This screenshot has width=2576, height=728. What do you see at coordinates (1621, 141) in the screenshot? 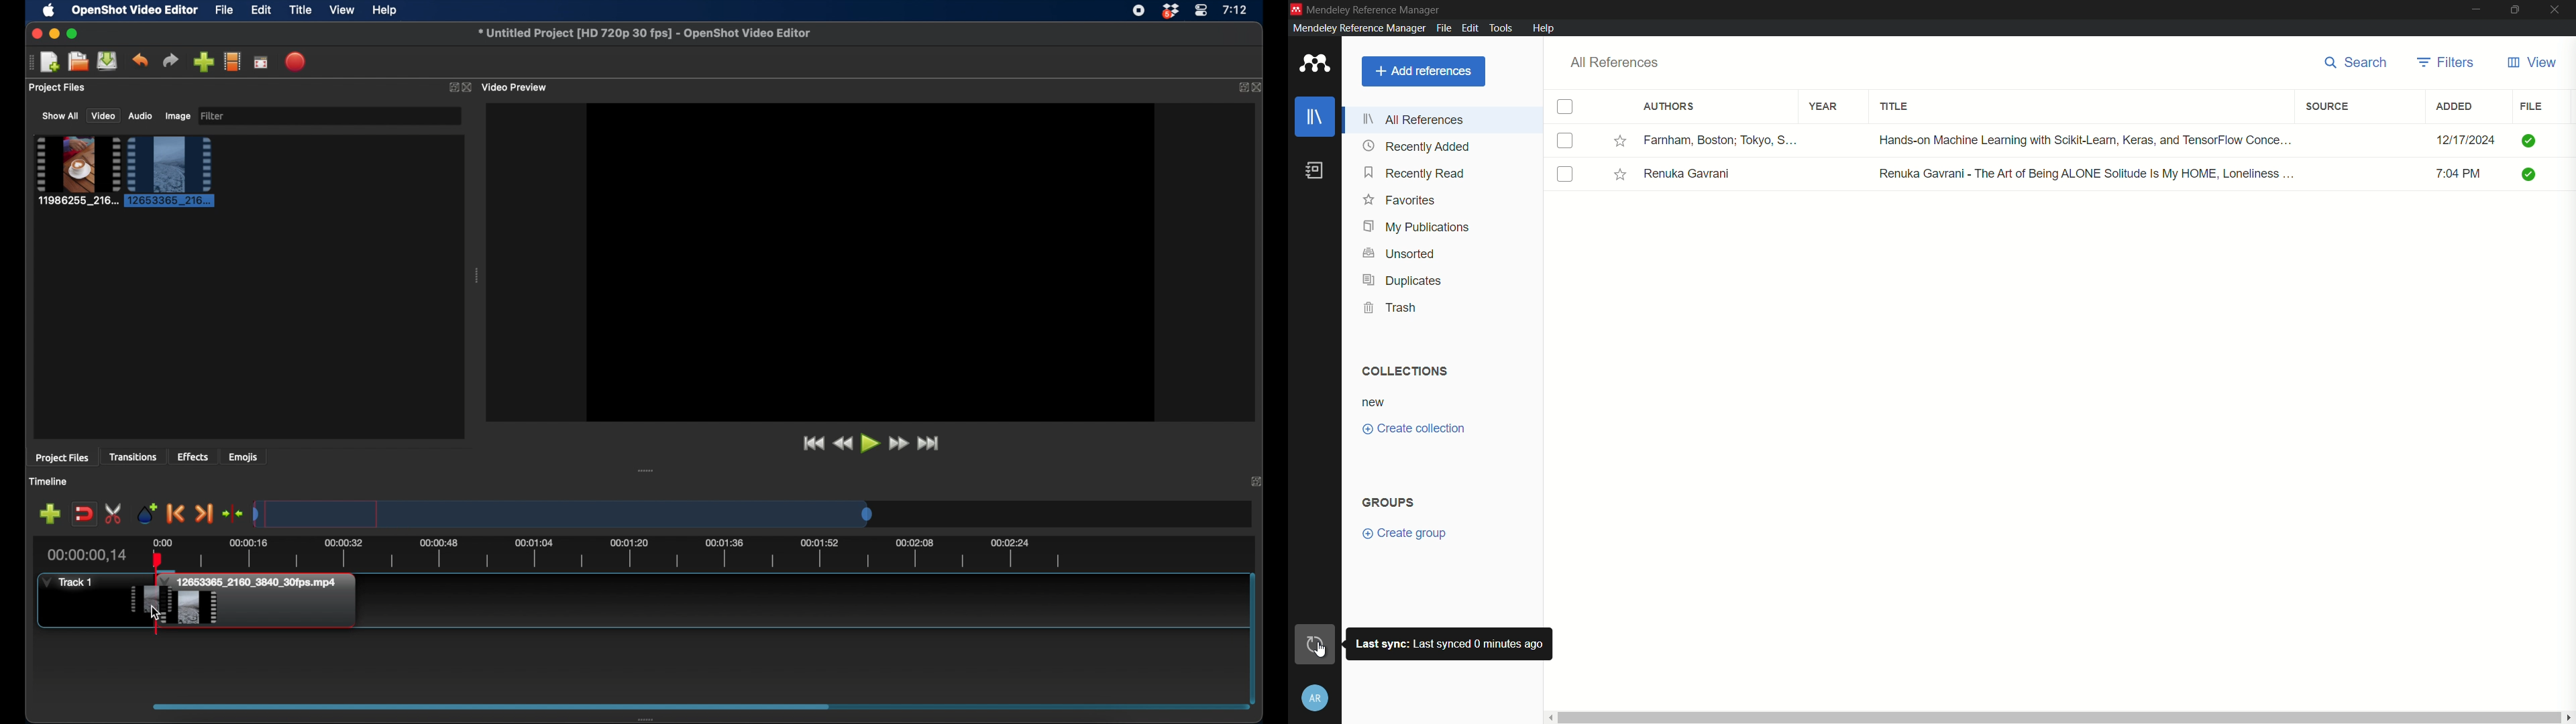
I see `Star` at bounding box center [1621, 141].